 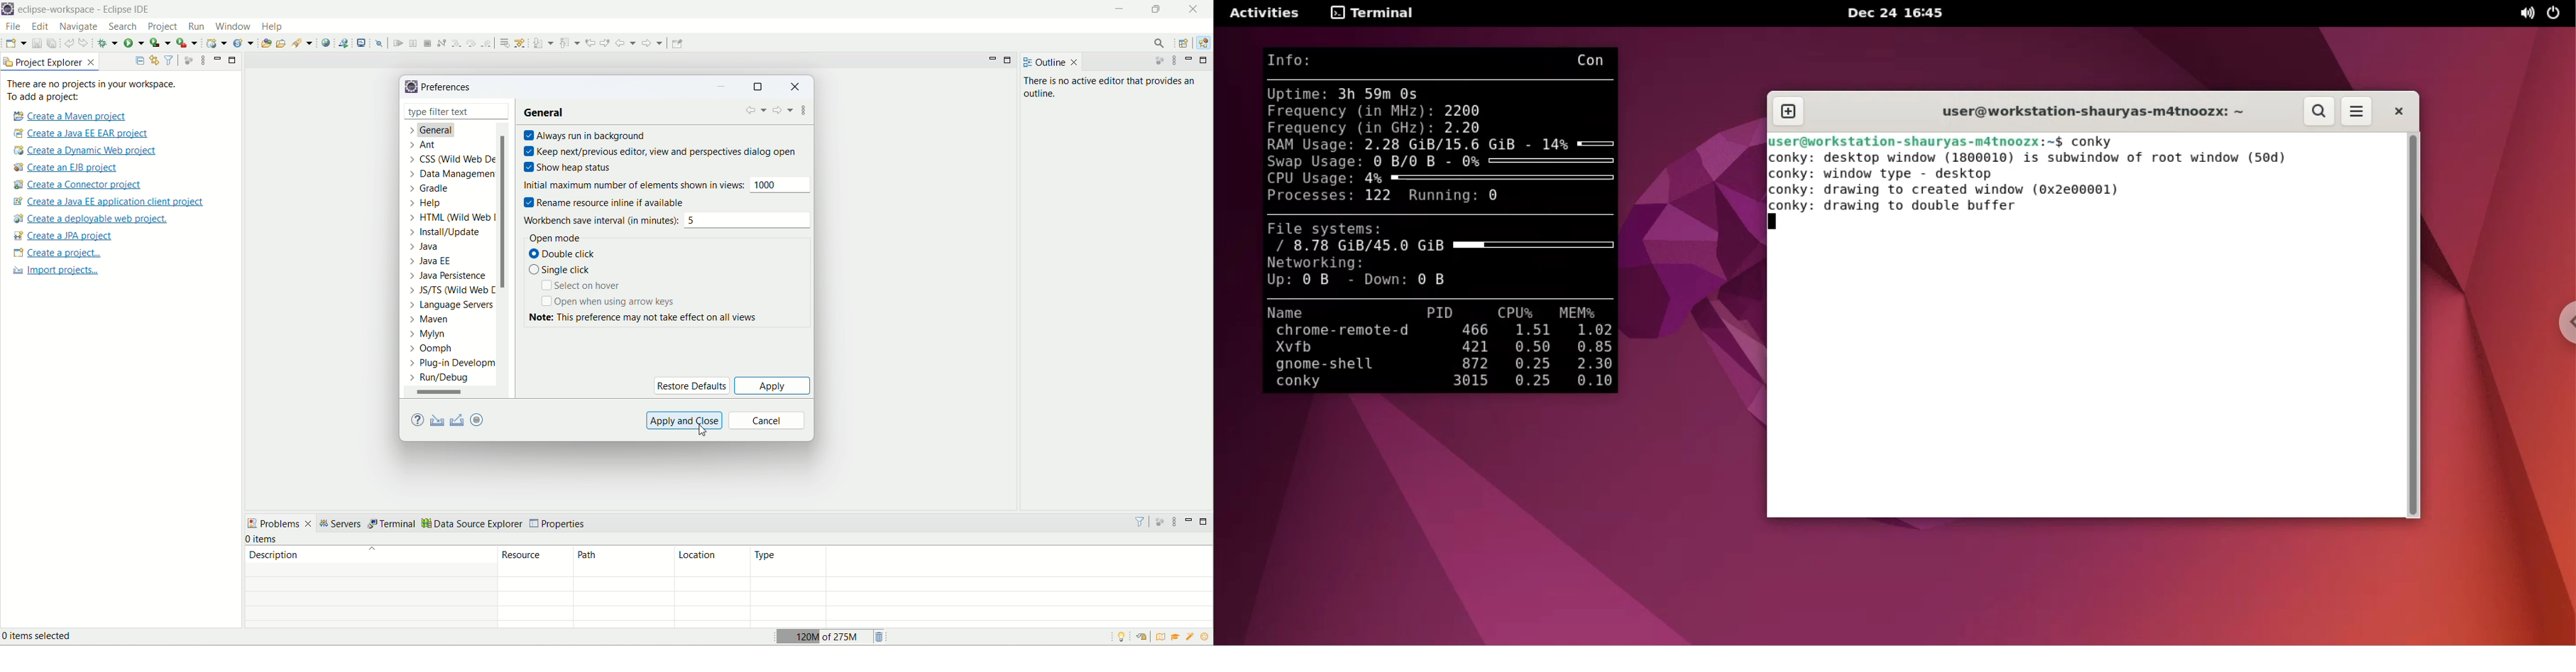 What do you see at coordinates (805, 113) in the screenshot?
I see `additional dialogue action` at bounding box center [805, 113].